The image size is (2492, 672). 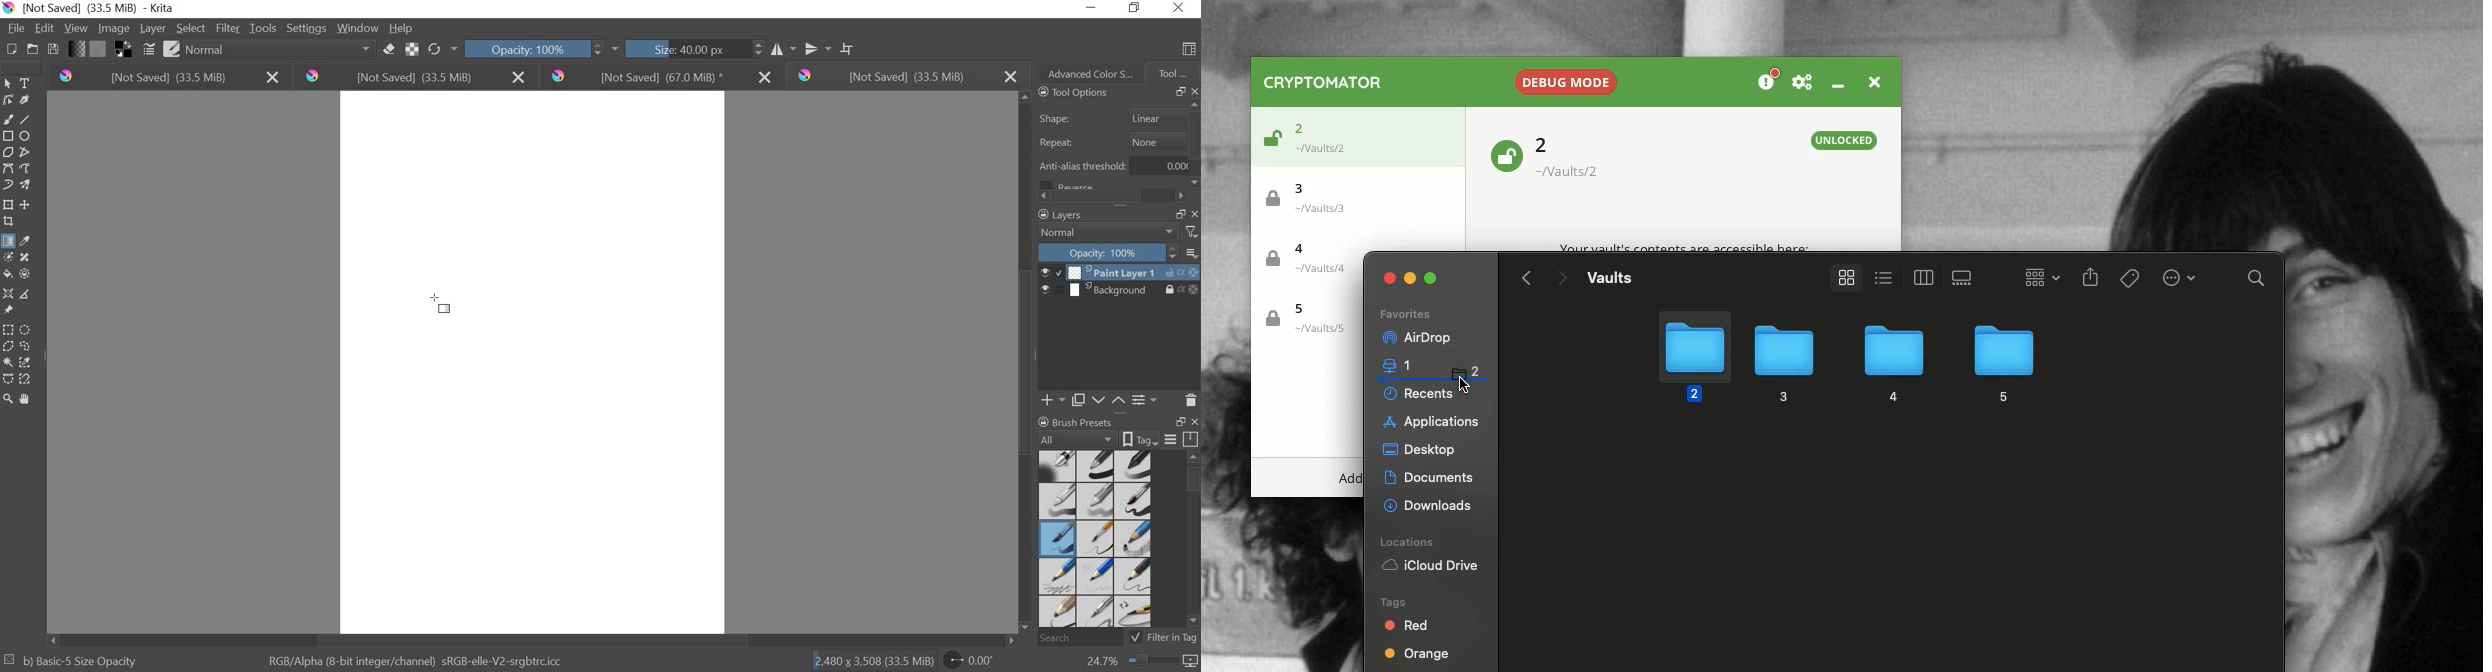 I want to click on enclose and fill, so click(x=28, y=273).